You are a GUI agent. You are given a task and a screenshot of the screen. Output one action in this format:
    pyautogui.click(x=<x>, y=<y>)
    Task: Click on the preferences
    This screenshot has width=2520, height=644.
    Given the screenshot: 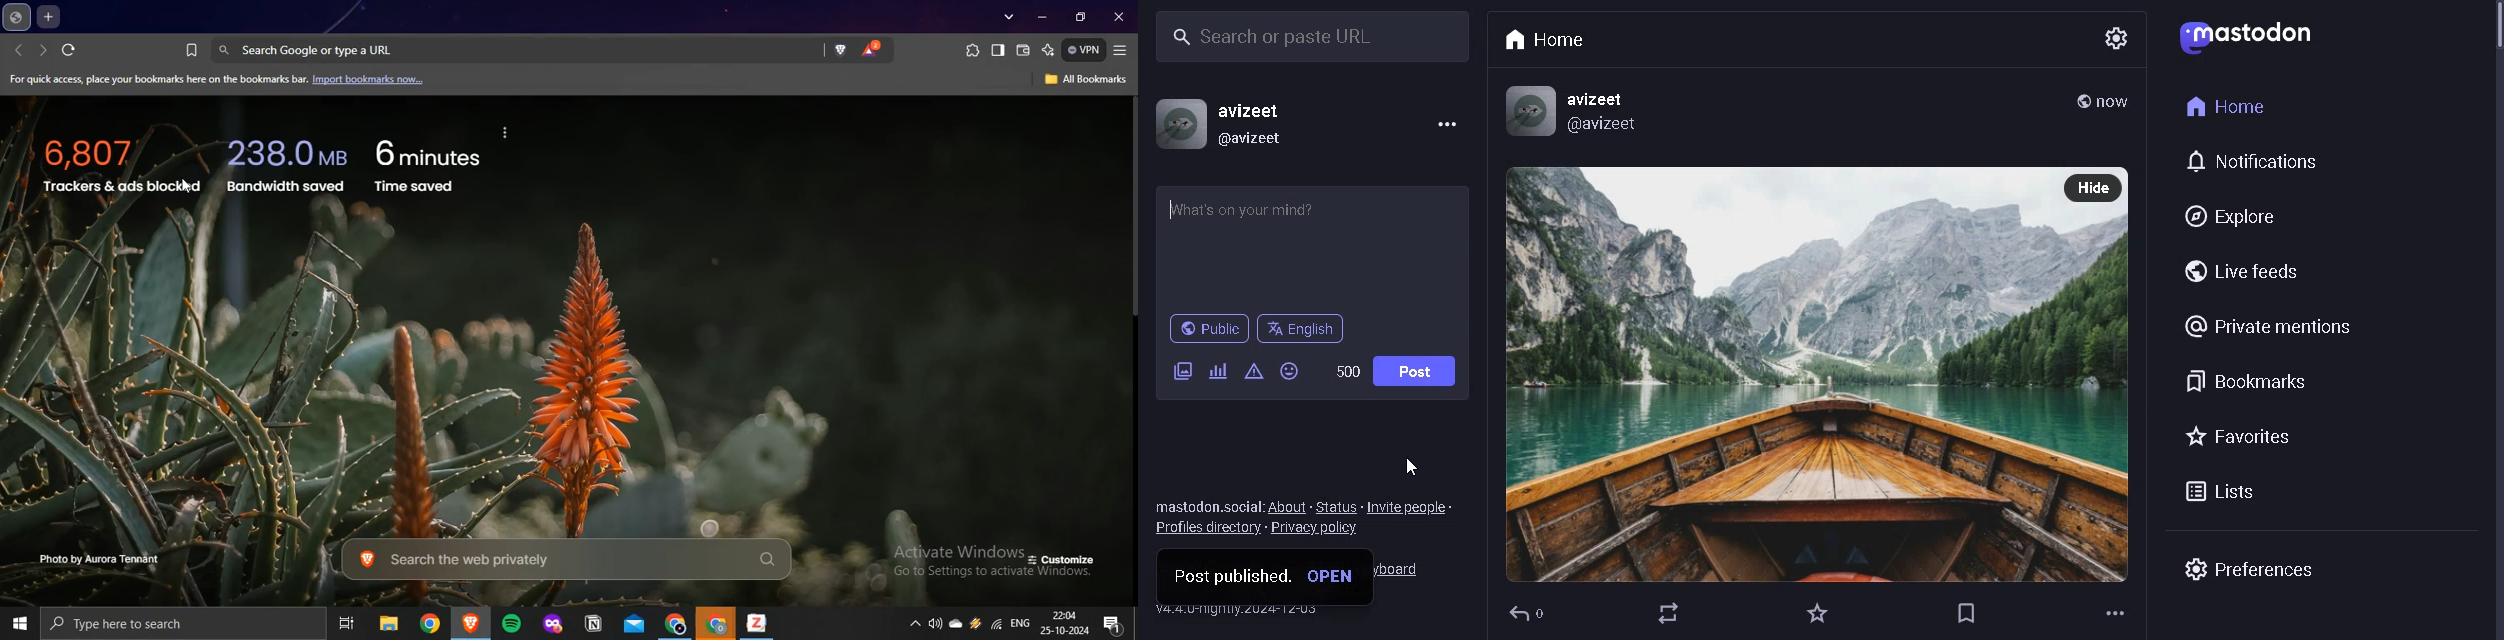 What is the action you would take?
    pyautogui.click(x=2249, y=568)
    